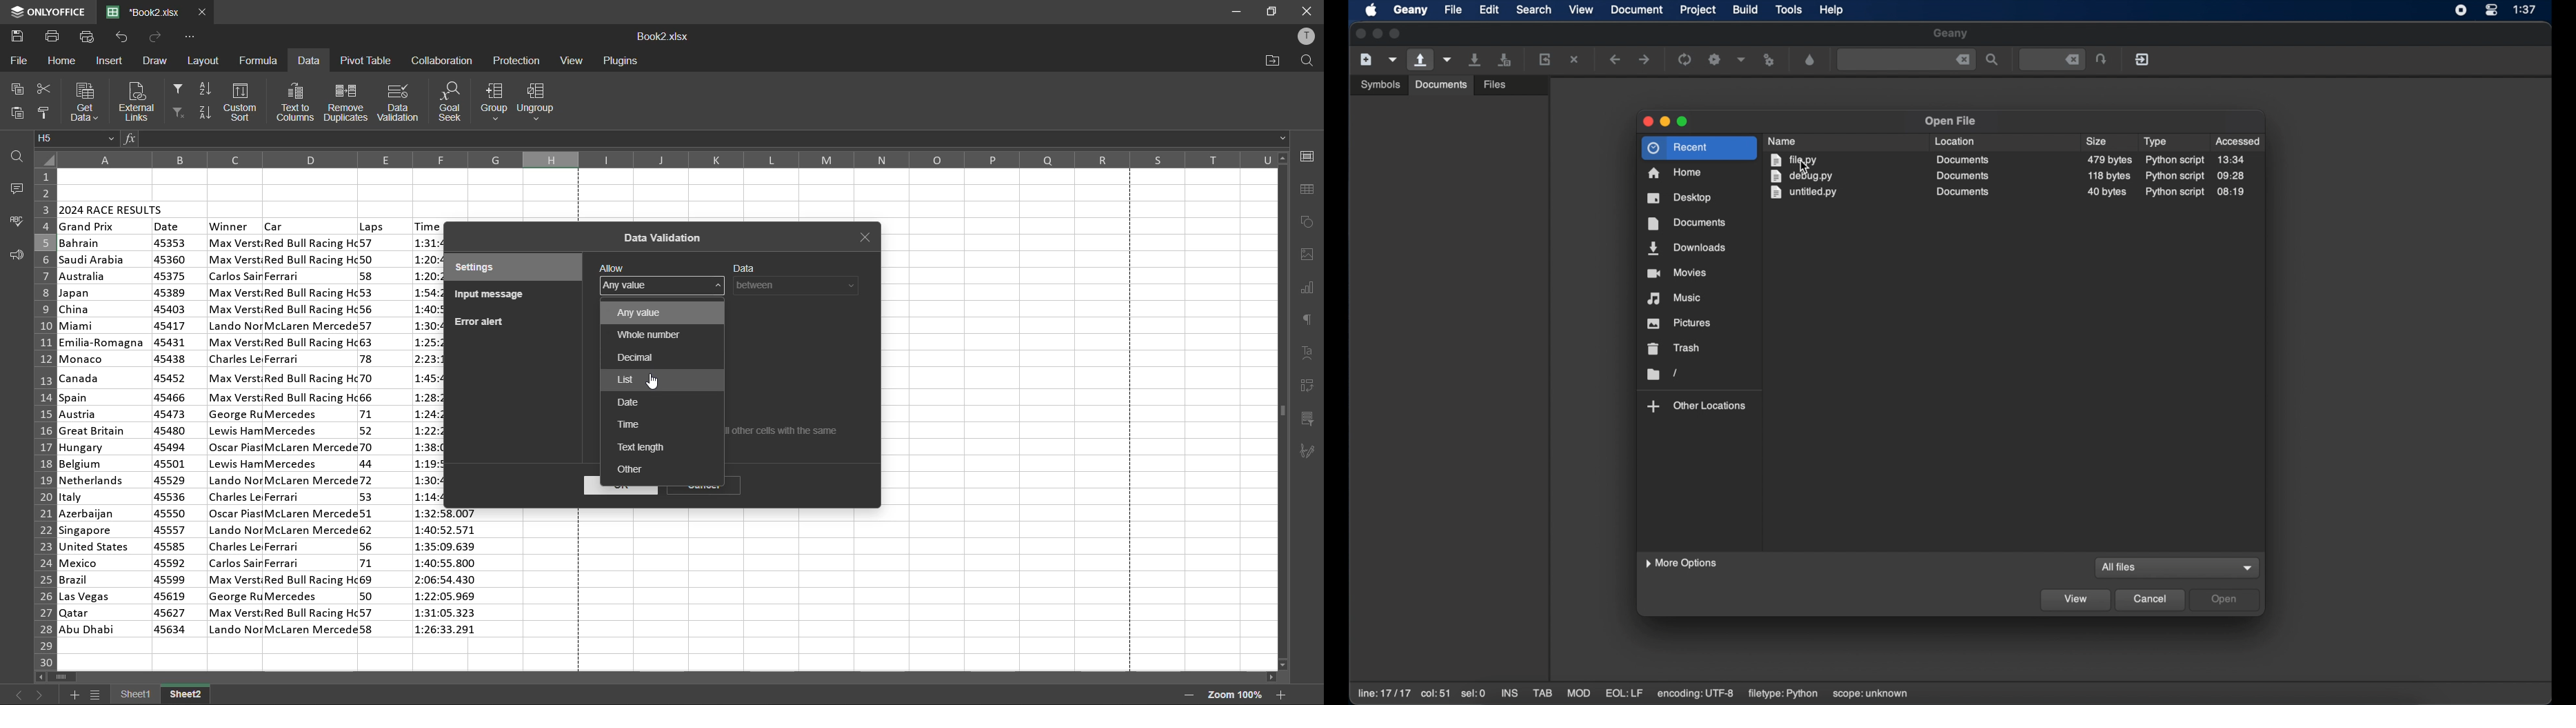  I want to click on cursor, so click(654, 381).